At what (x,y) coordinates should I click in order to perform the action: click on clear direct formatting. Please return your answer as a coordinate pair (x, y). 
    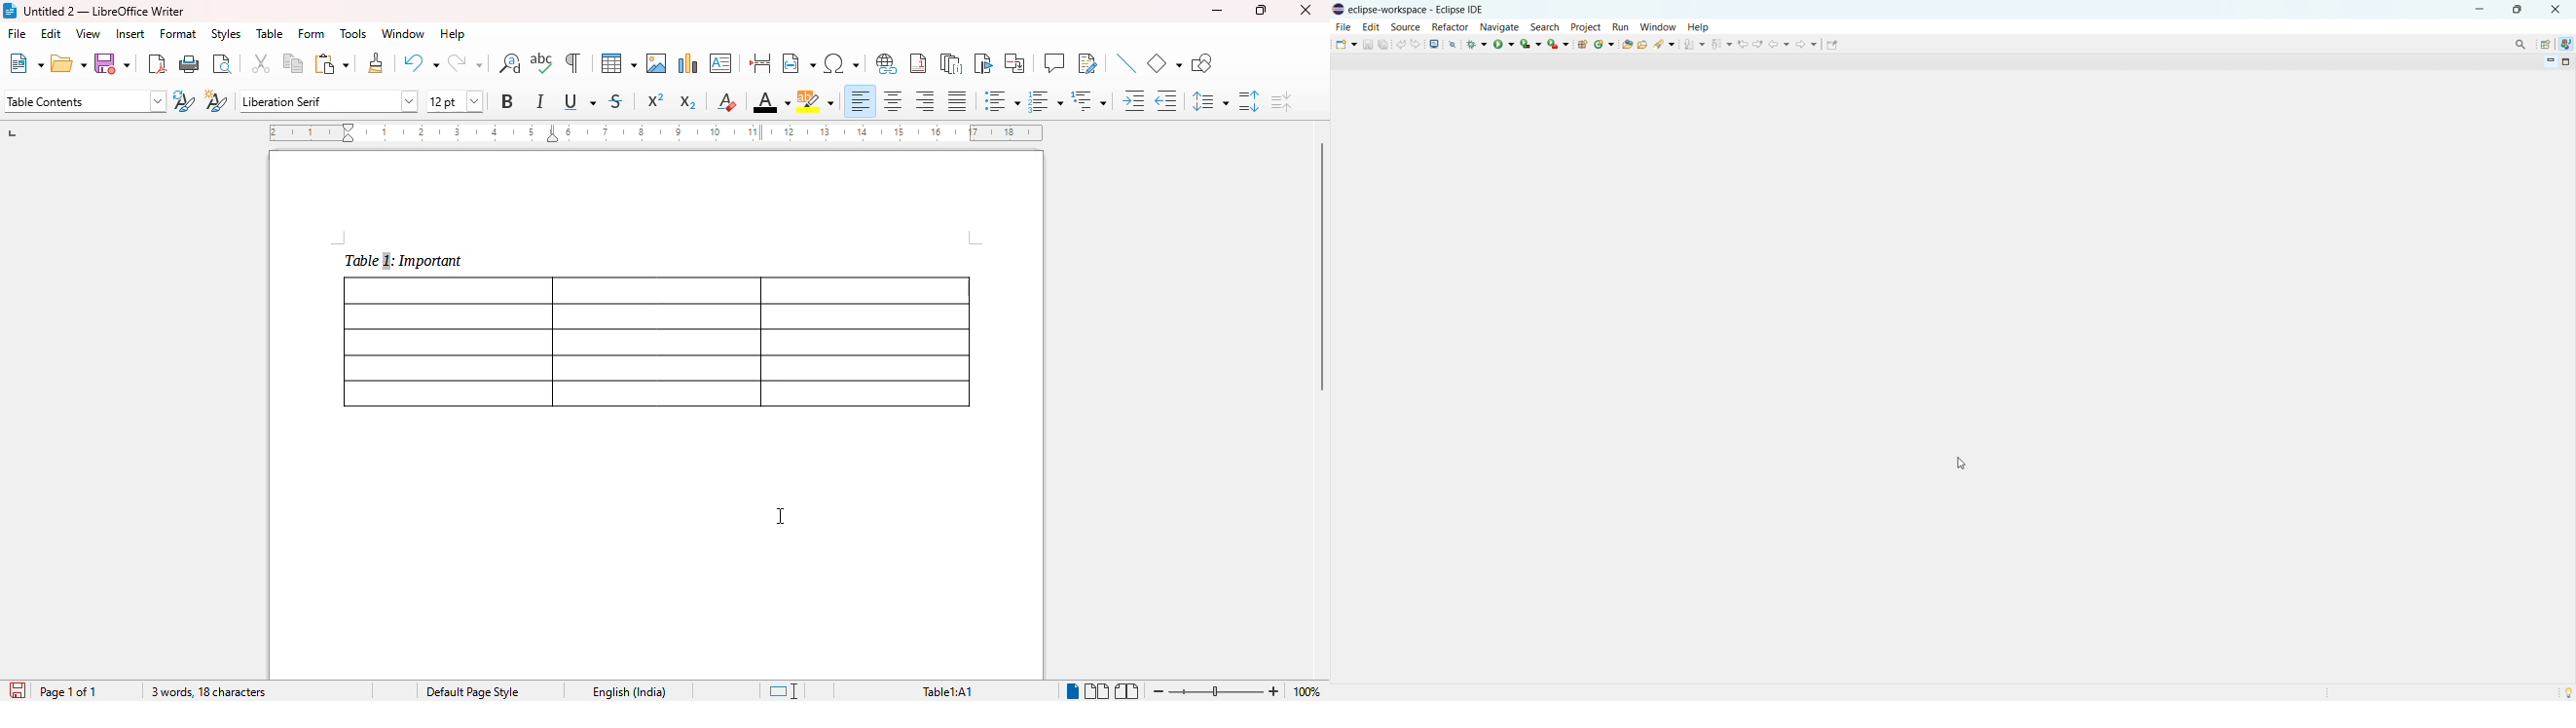
    Looking at the image, I should click on (727, 101).